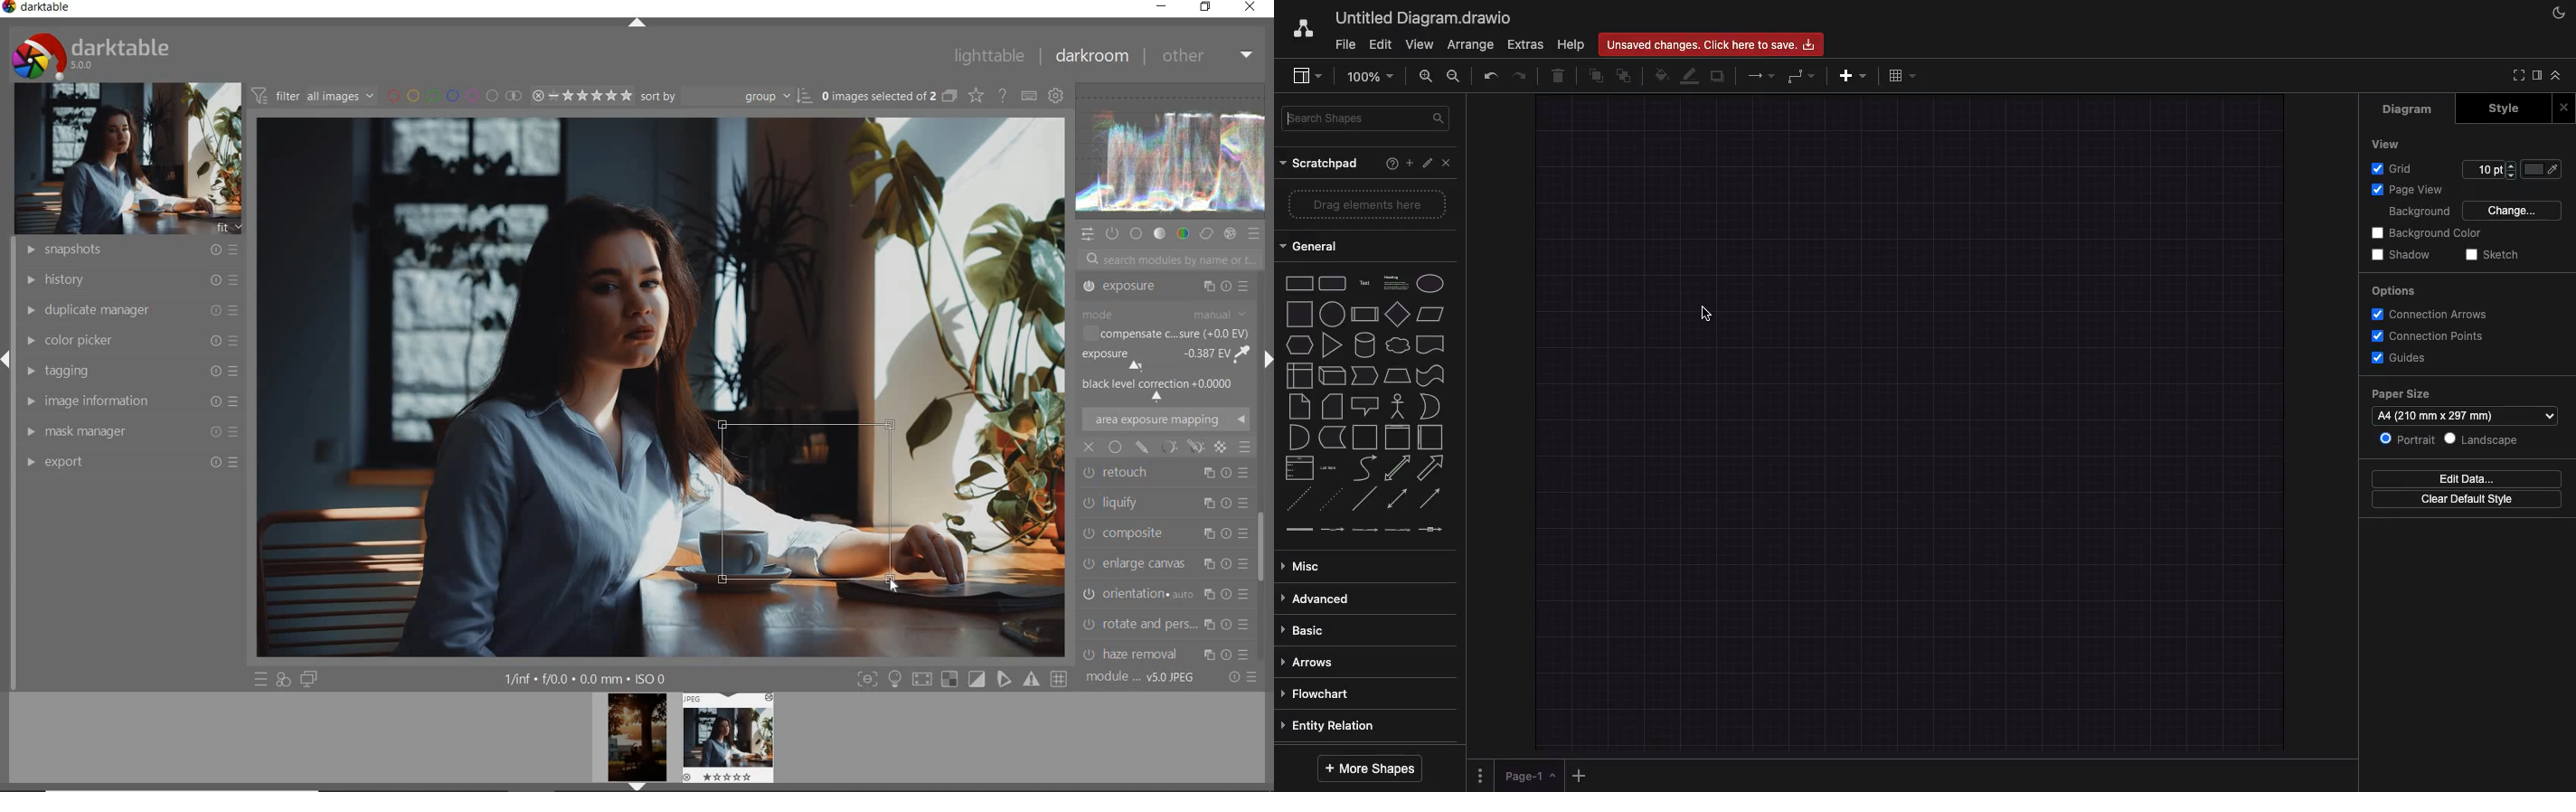  What do you see at coordinates (1404, 164) in the screenshot?
I see `Add` at bounding box center [1404, 164].